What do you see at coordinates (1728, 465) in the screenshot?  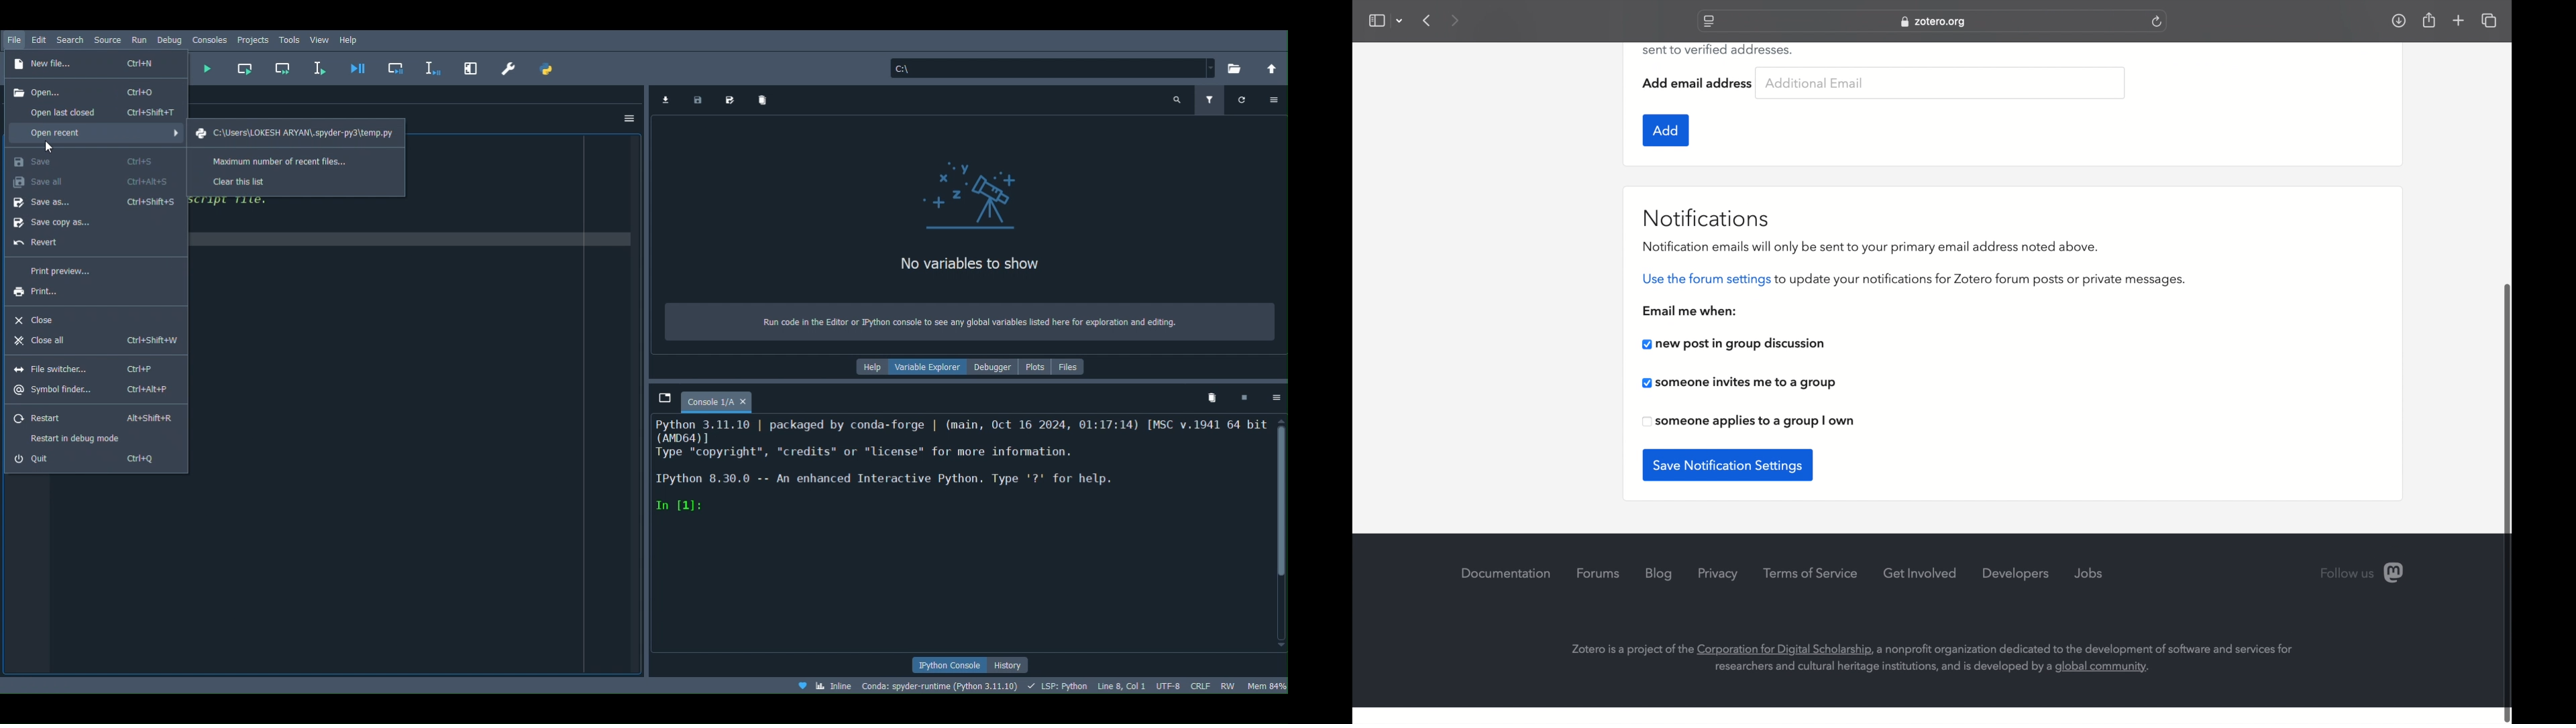 I see `save notification settings` at bounding box center [1728, 465].